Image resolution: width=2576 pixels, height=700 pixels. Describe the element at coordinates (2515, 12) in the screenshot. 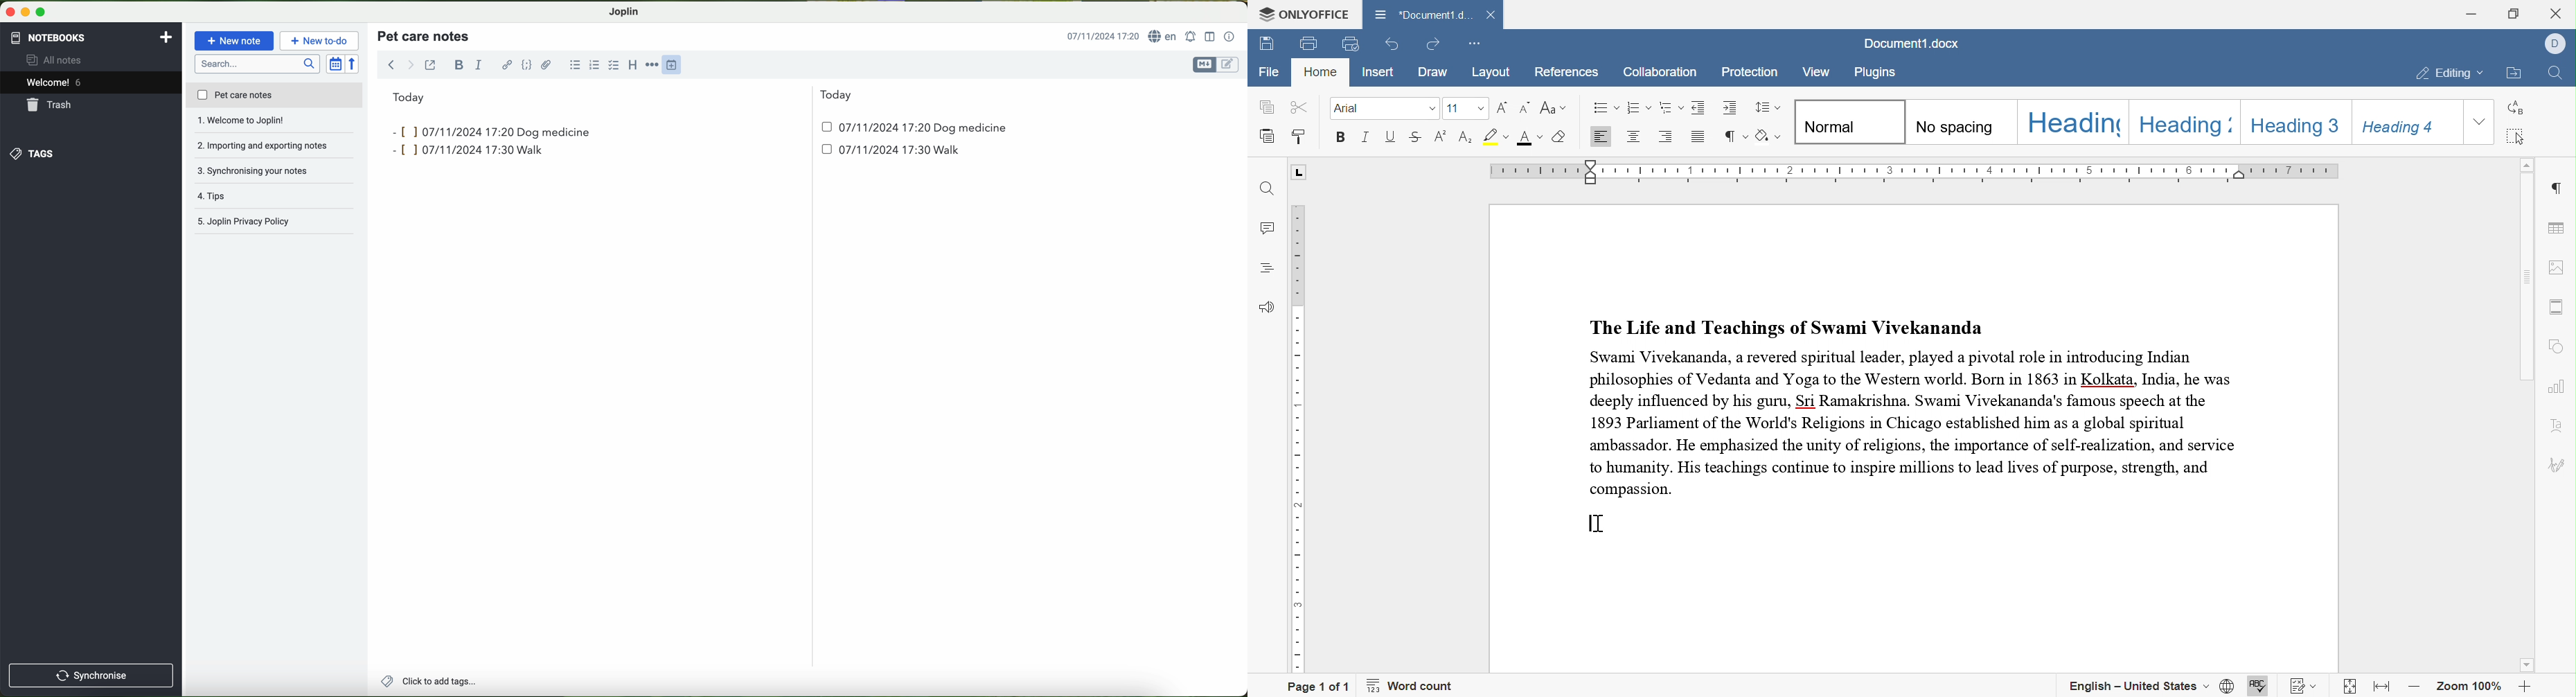

I see `restore down` at that location.